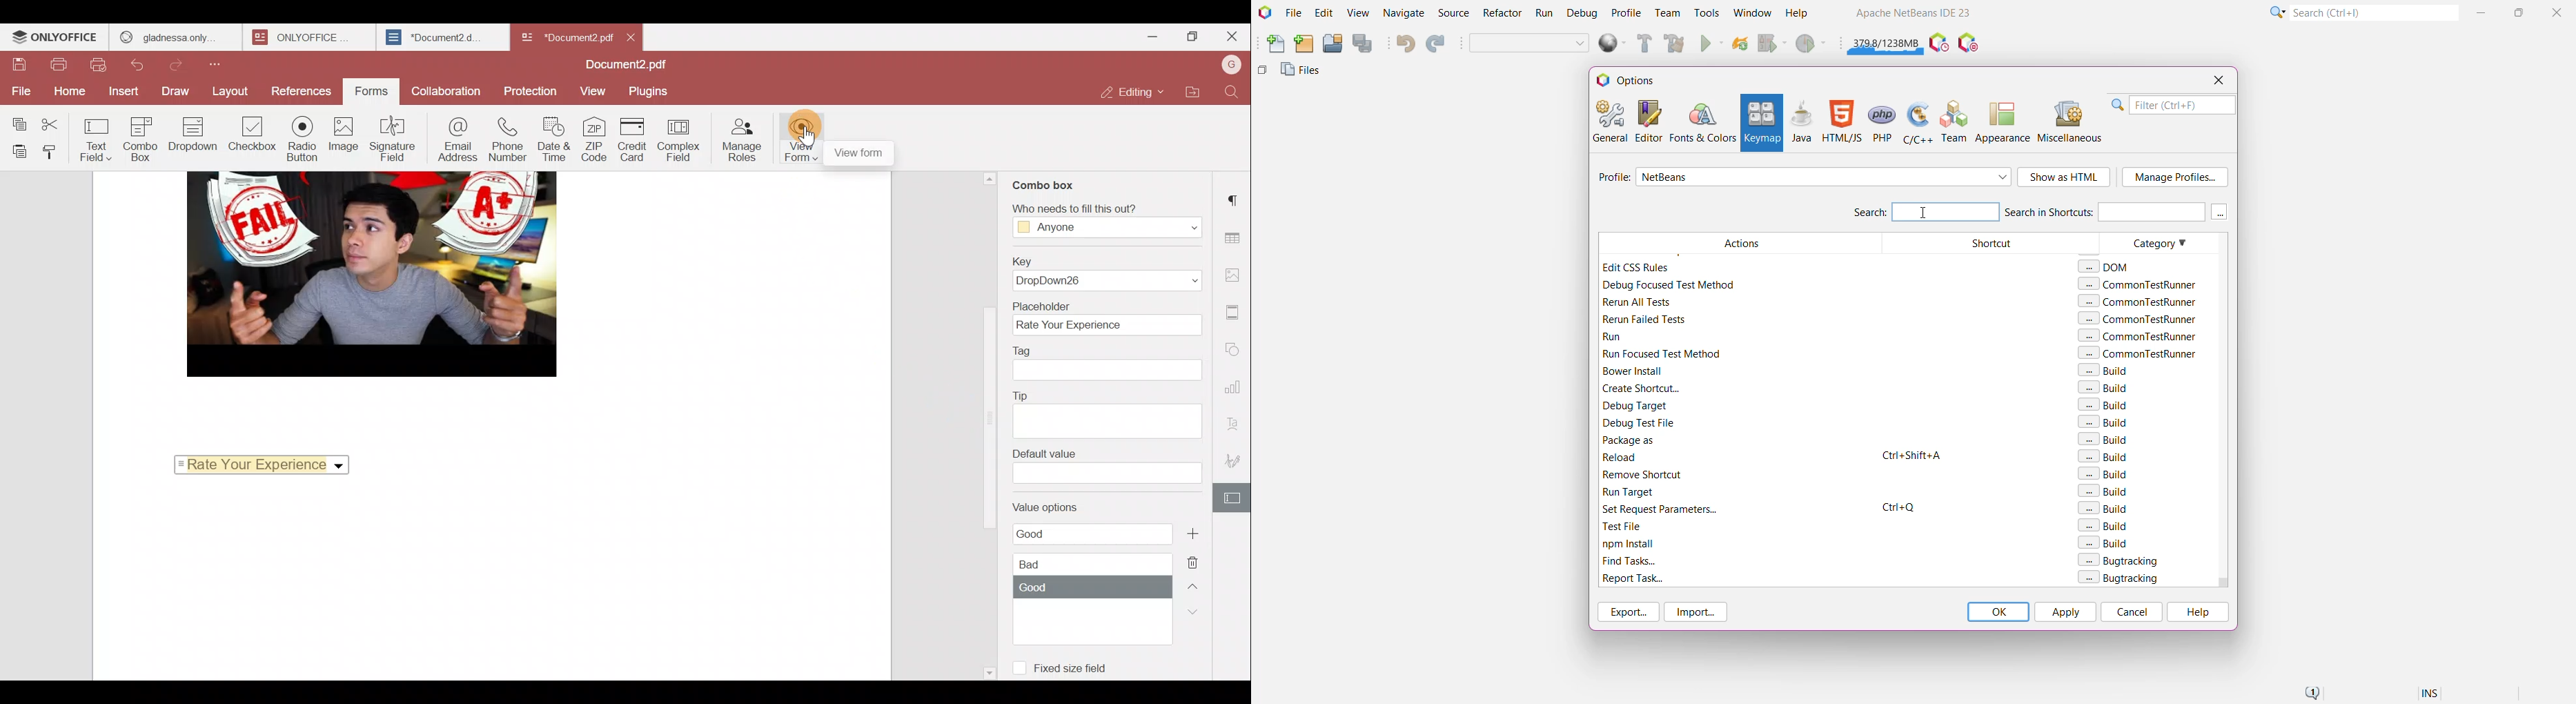 This screenshot has height=728, width=2576. What do you see at coordinates (1199, 617) in the screenshot?
I see `Down` at bounding box center [1199, 617].